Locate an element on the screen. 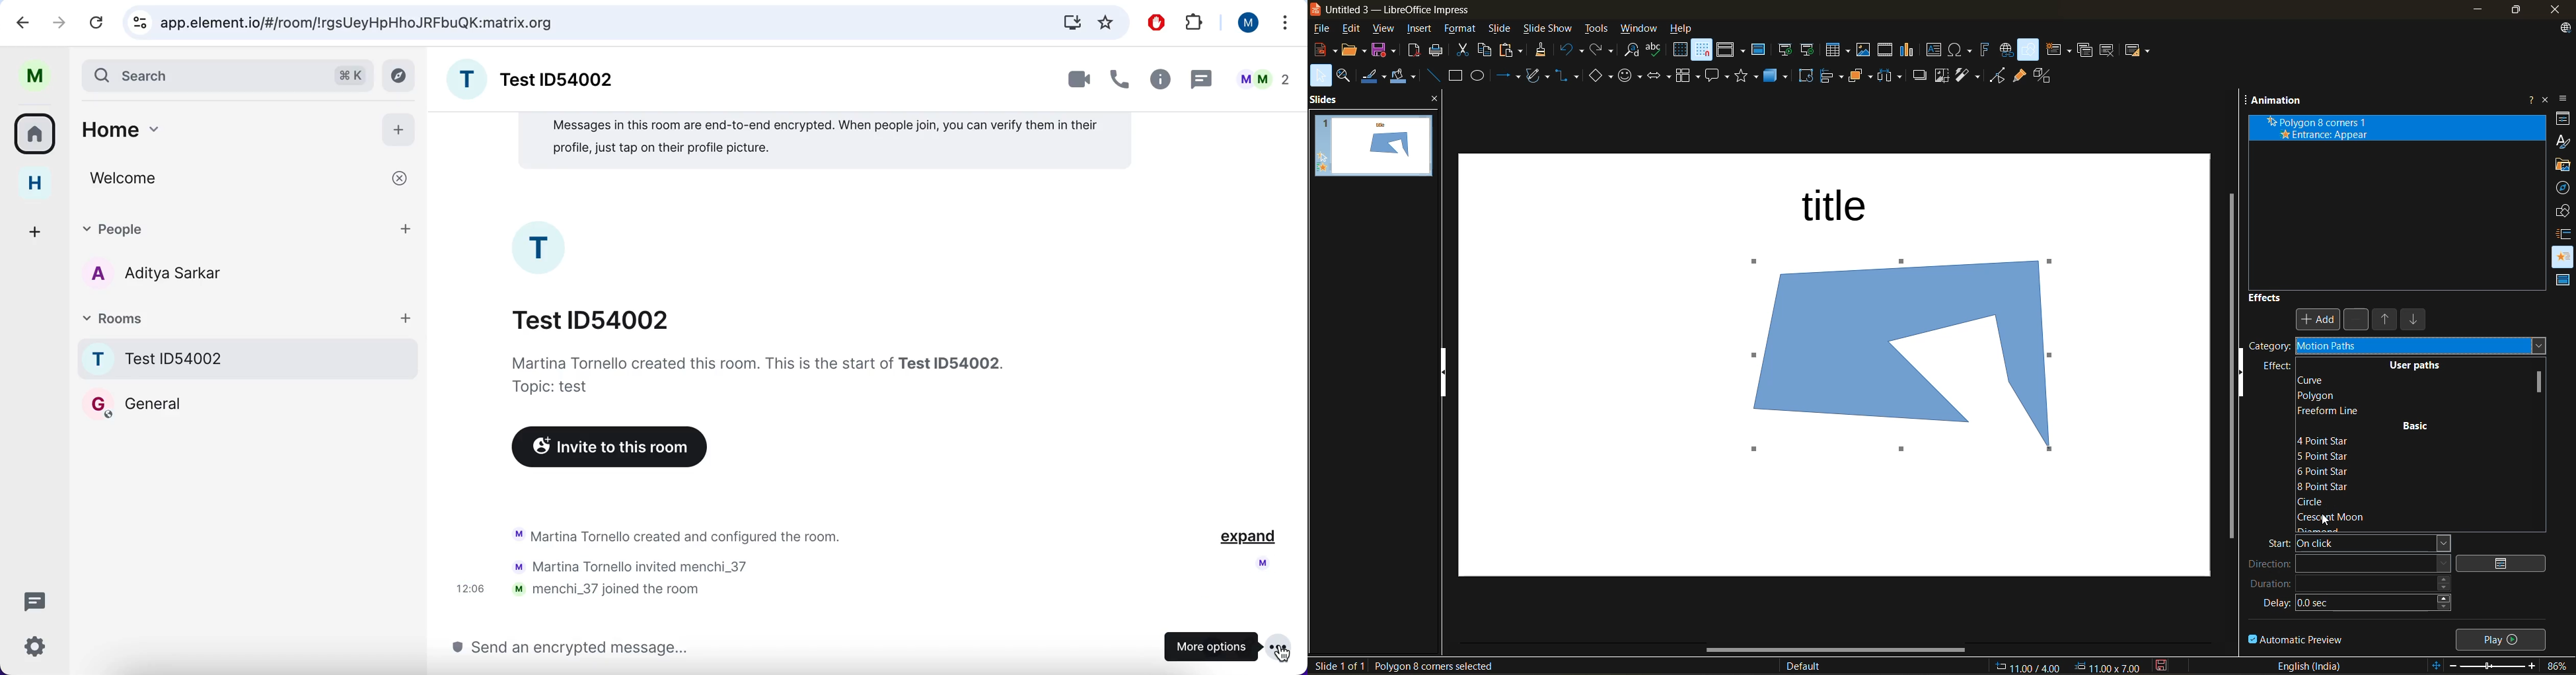  toggle point mode is located at coordinates (1998, 76).